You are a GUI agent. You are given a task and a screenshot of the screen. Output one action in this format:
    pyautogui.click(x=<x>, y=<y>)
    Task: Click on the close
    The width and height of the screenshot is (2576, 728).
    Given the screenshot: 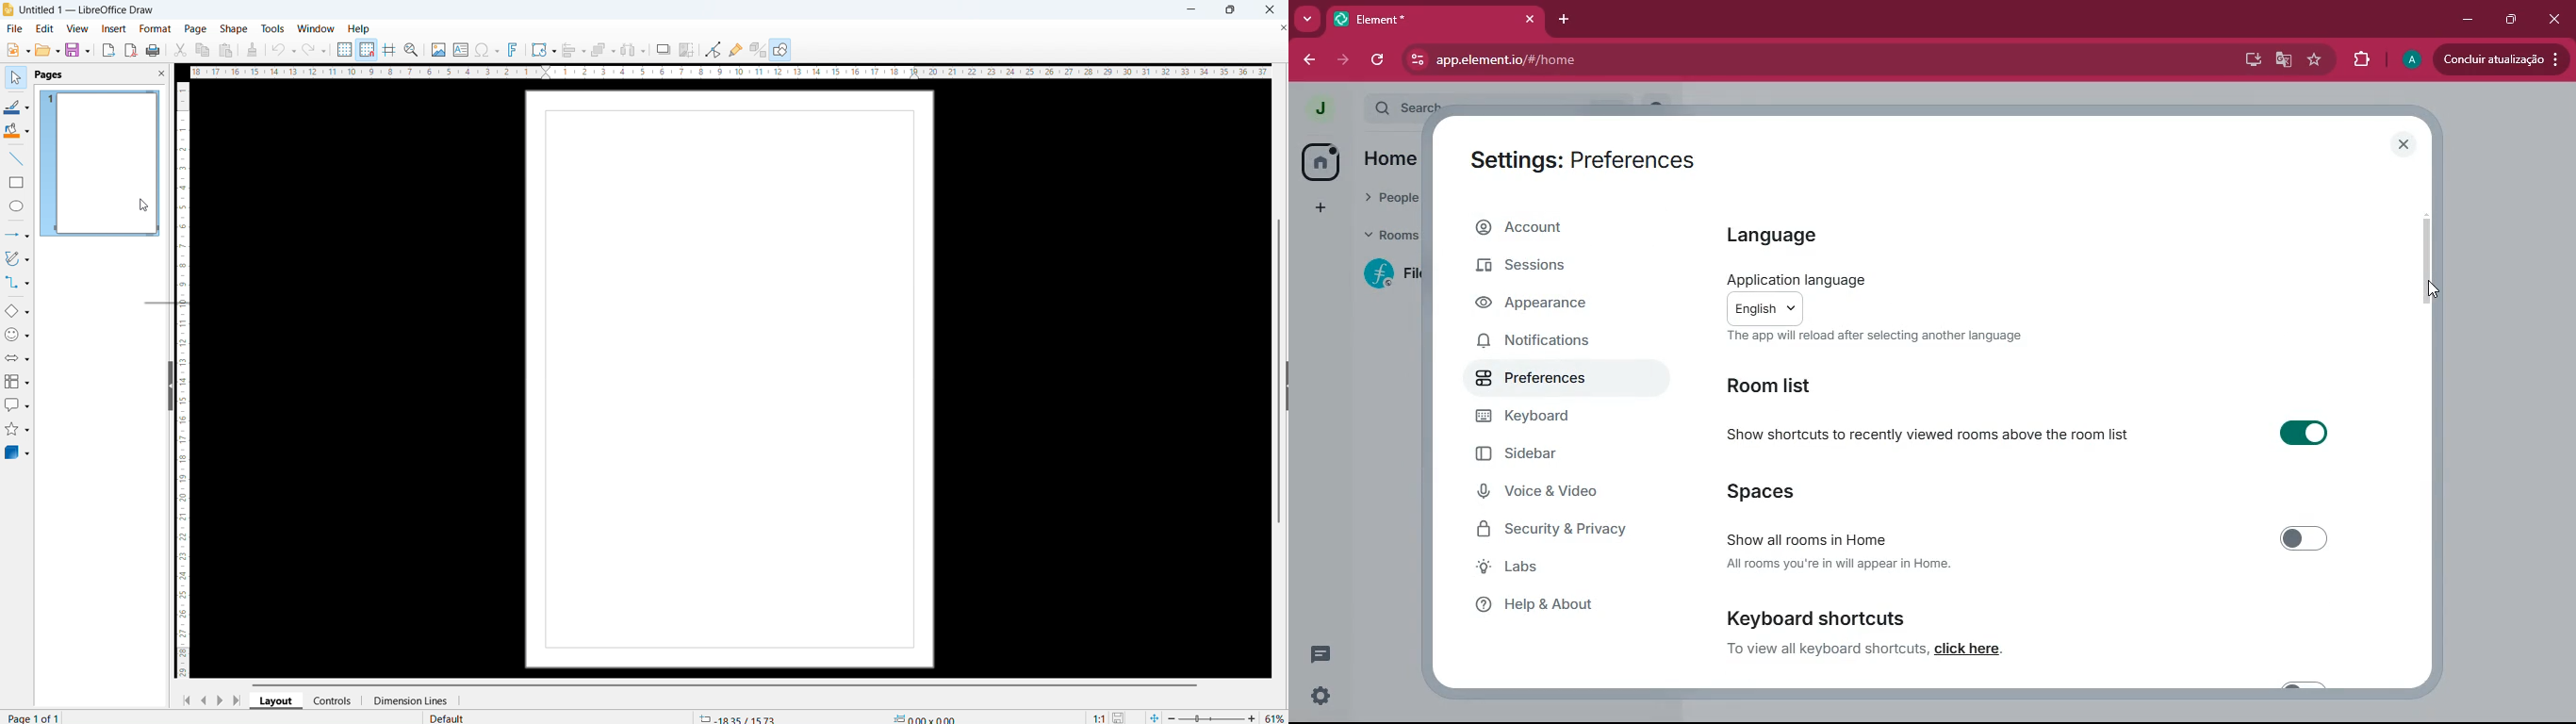 What is the action you would take?
    pyautogui.click(x=2401, y=143)
    